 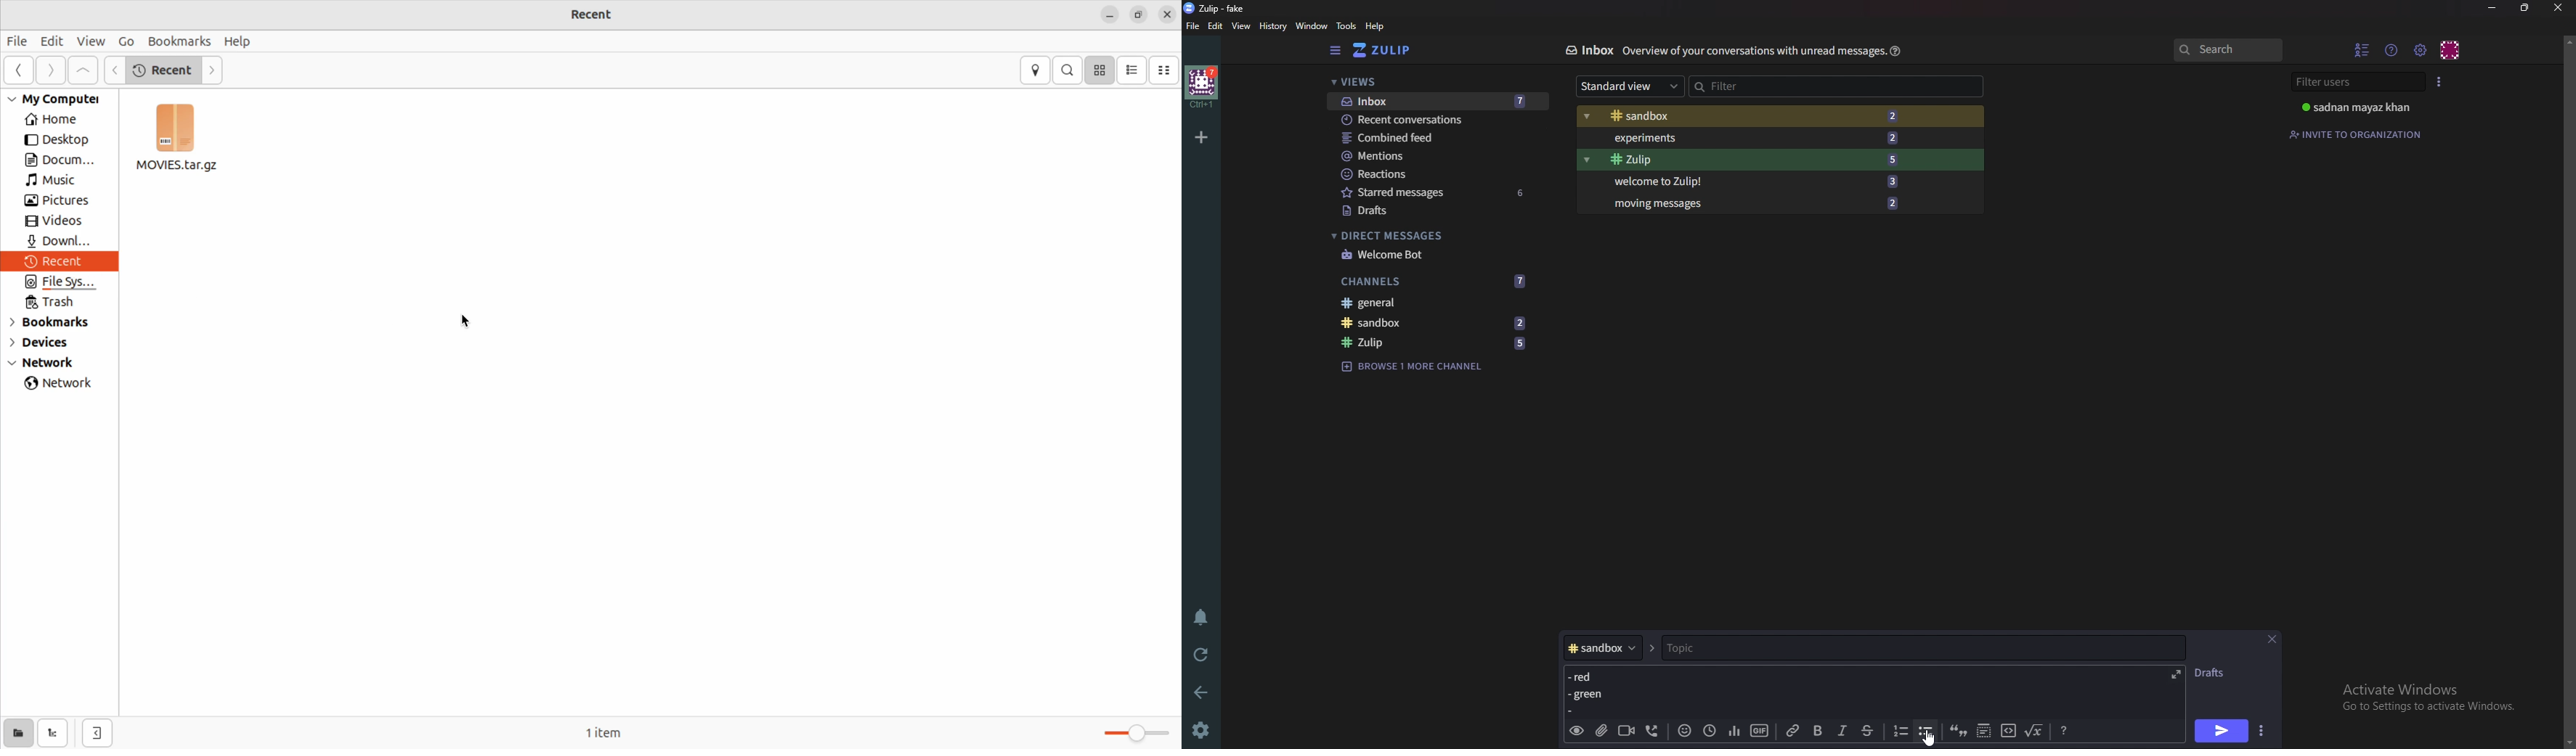 I want to click on Recent conversations, so click(x=1439, y=119).